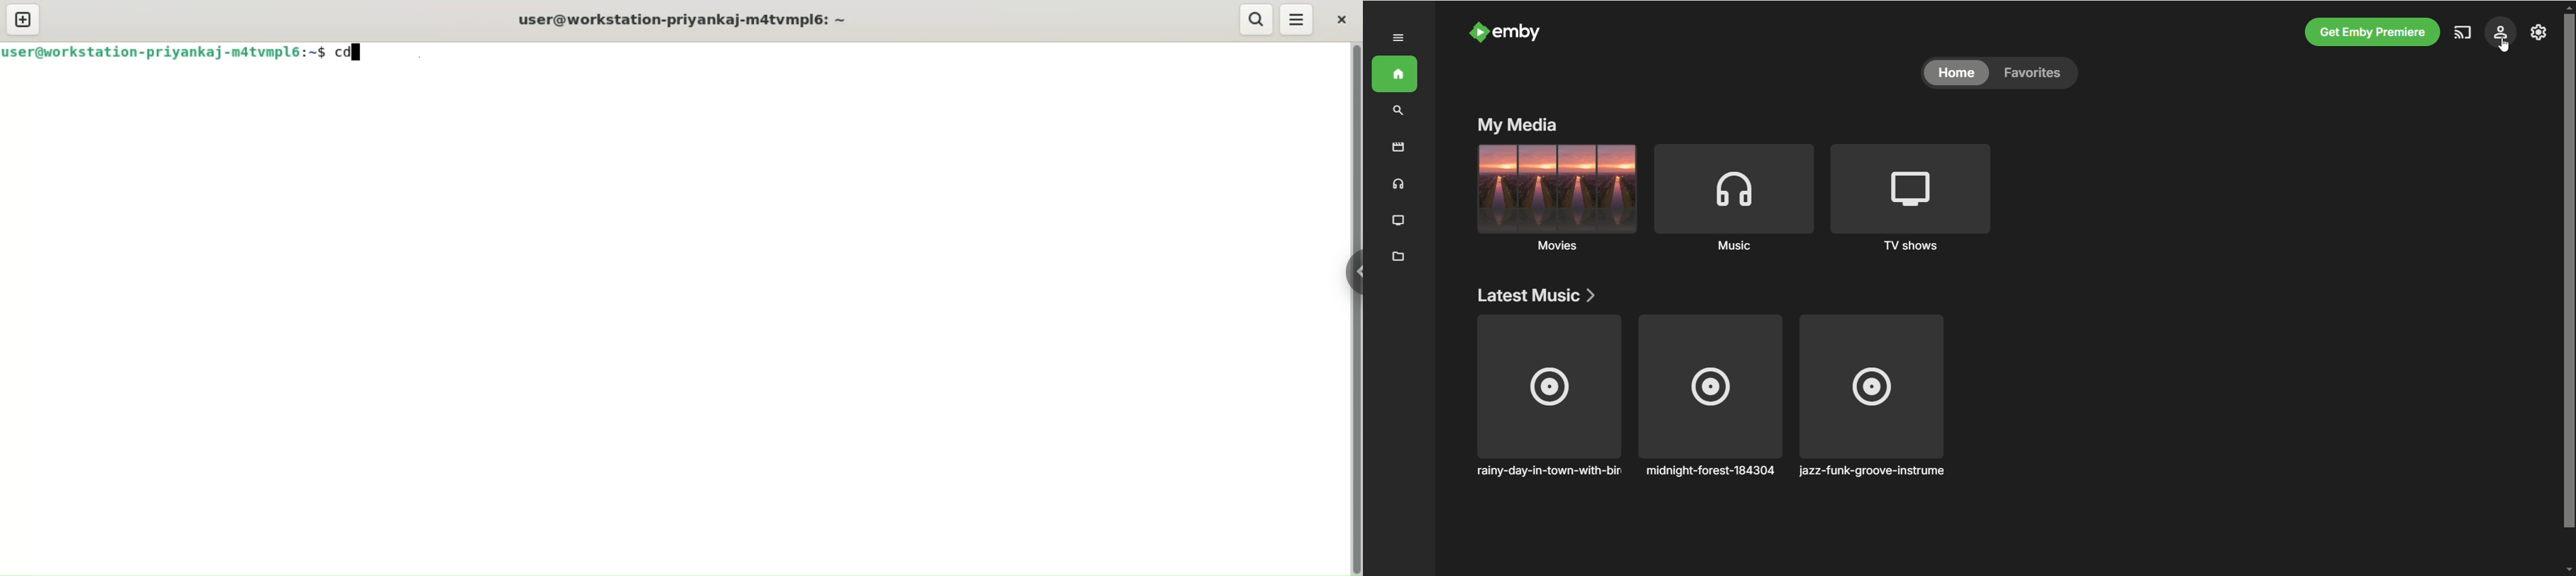 The height and width of the screenshot is (588, 2576). What do you see at coordinates (2505, 49) in the screenshot?
I see `cursor` at bounding box center [2505, 49].